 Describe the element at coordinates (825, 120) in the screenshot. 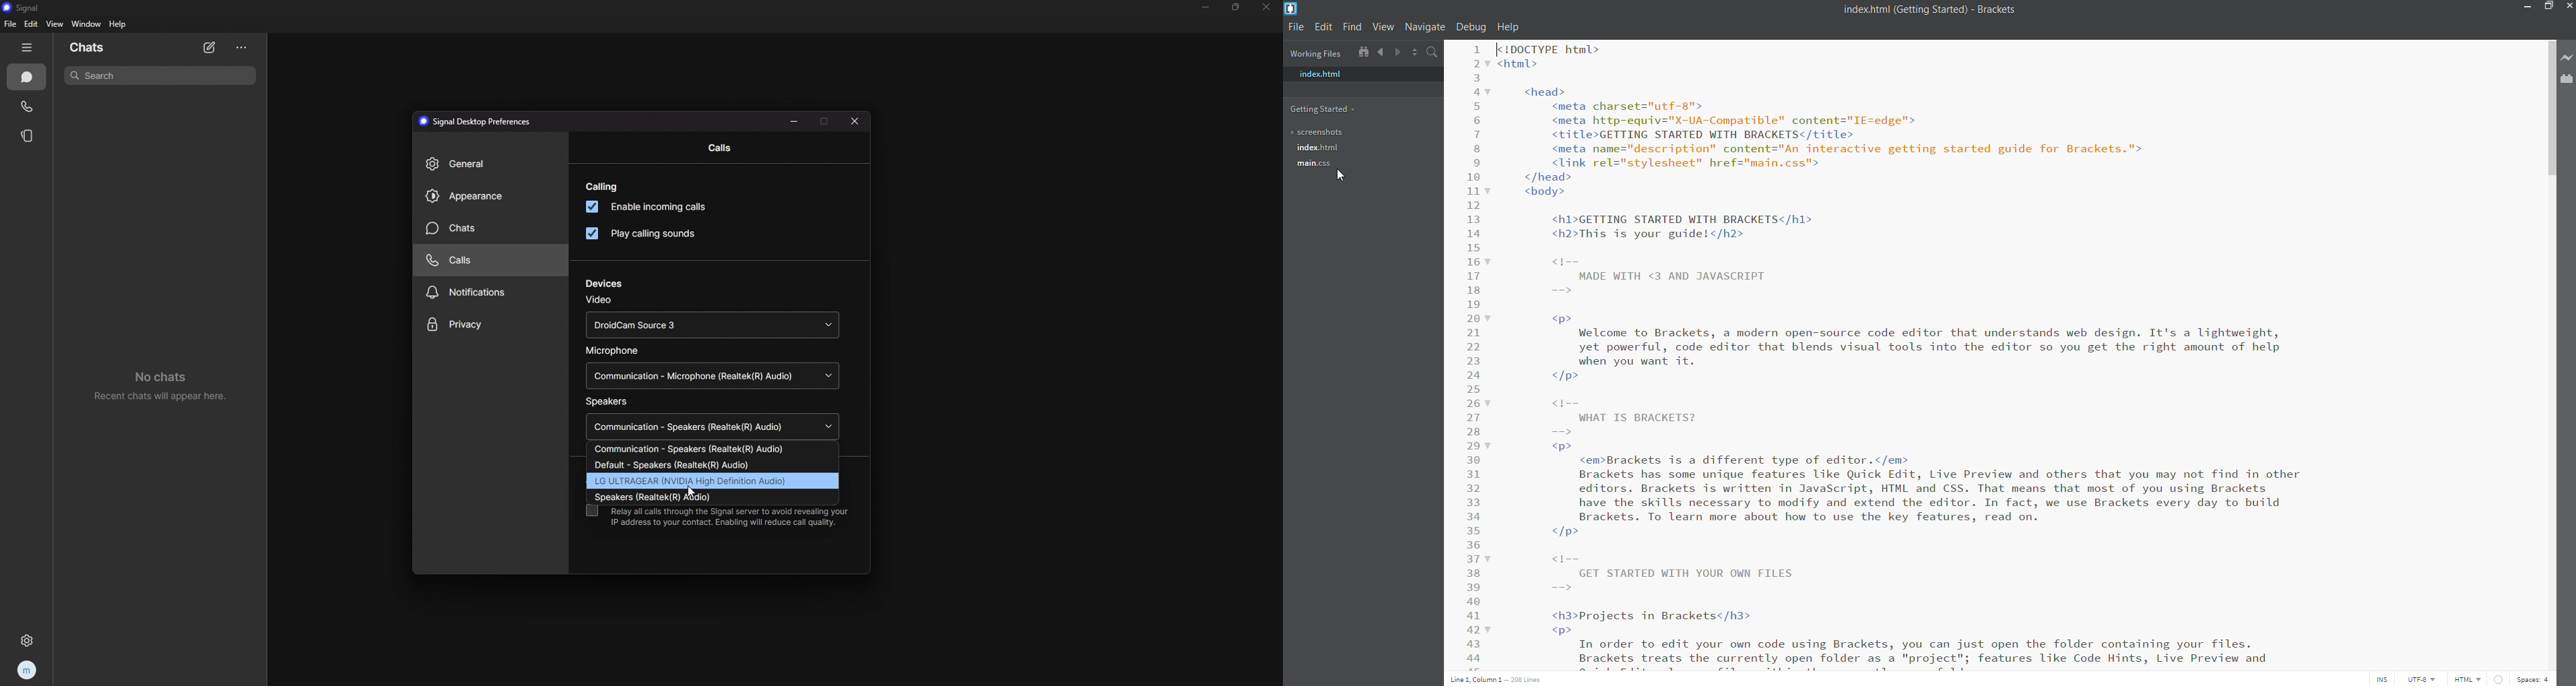

I see `maximize` at that location.